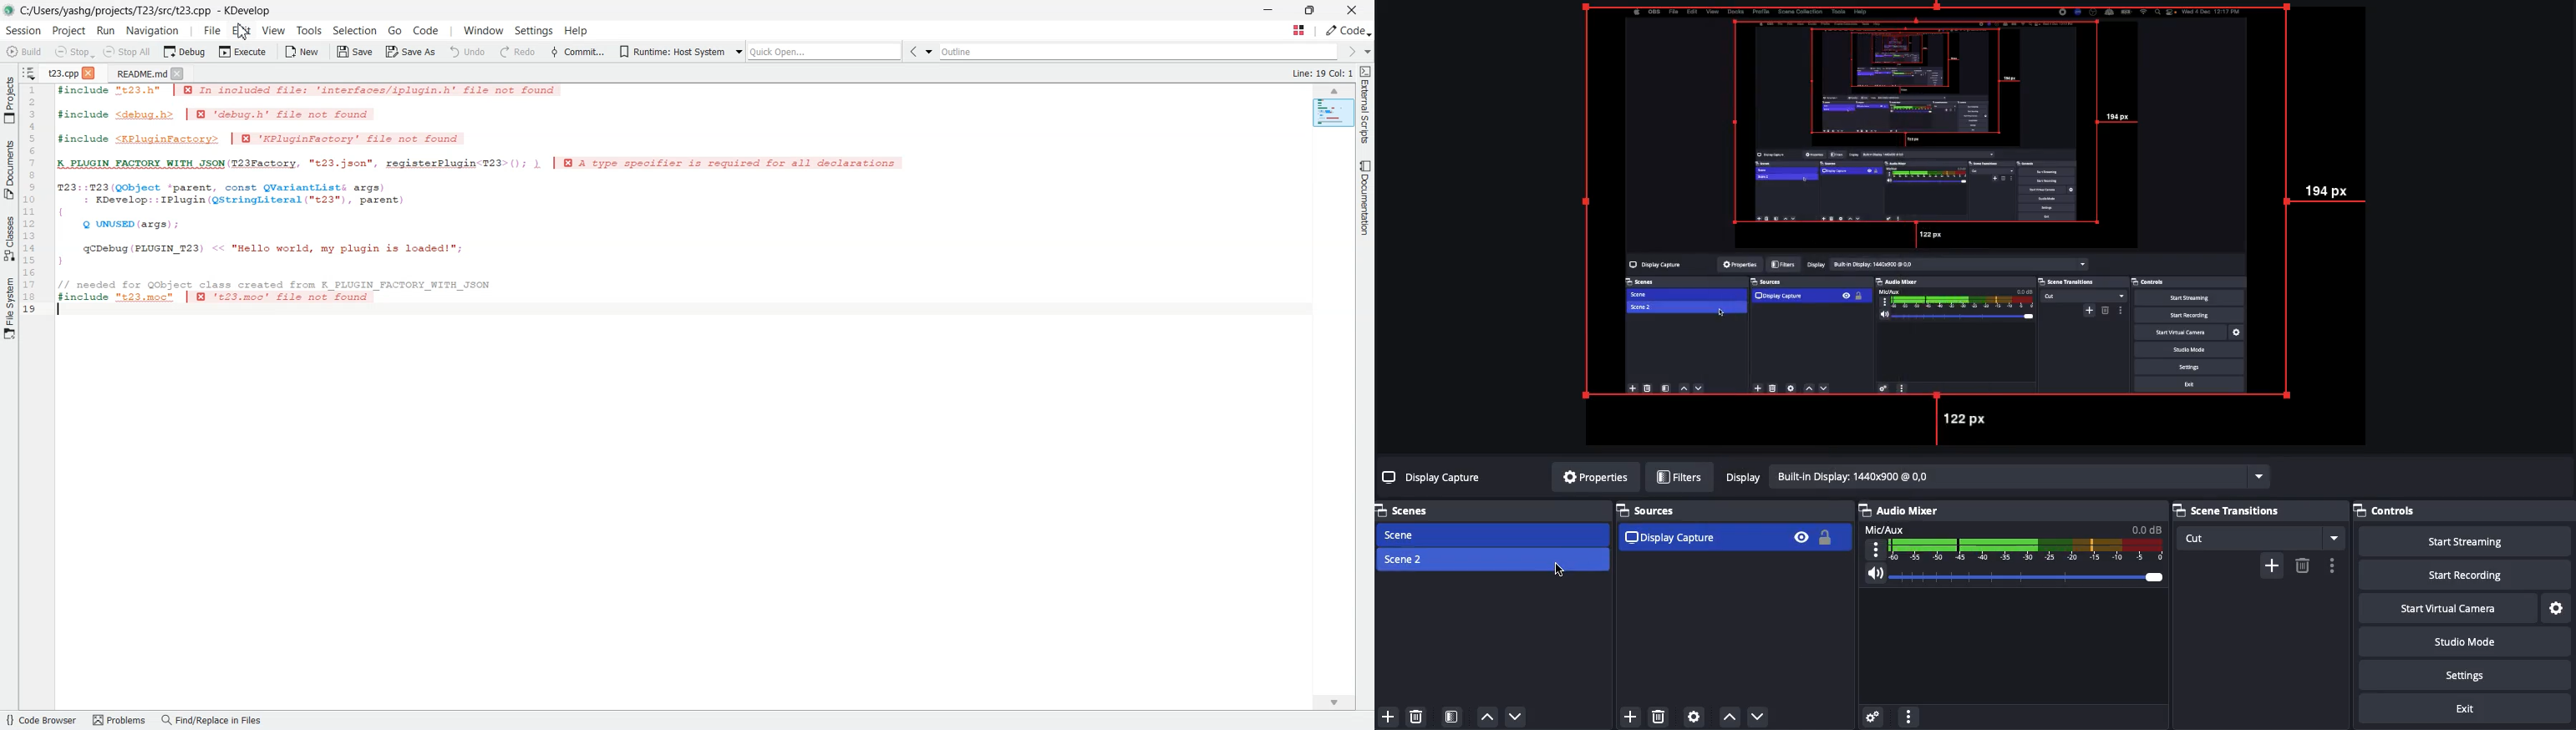  Describe the element at coordinates (212, 30) in the screenshot. I see `File` at that location.